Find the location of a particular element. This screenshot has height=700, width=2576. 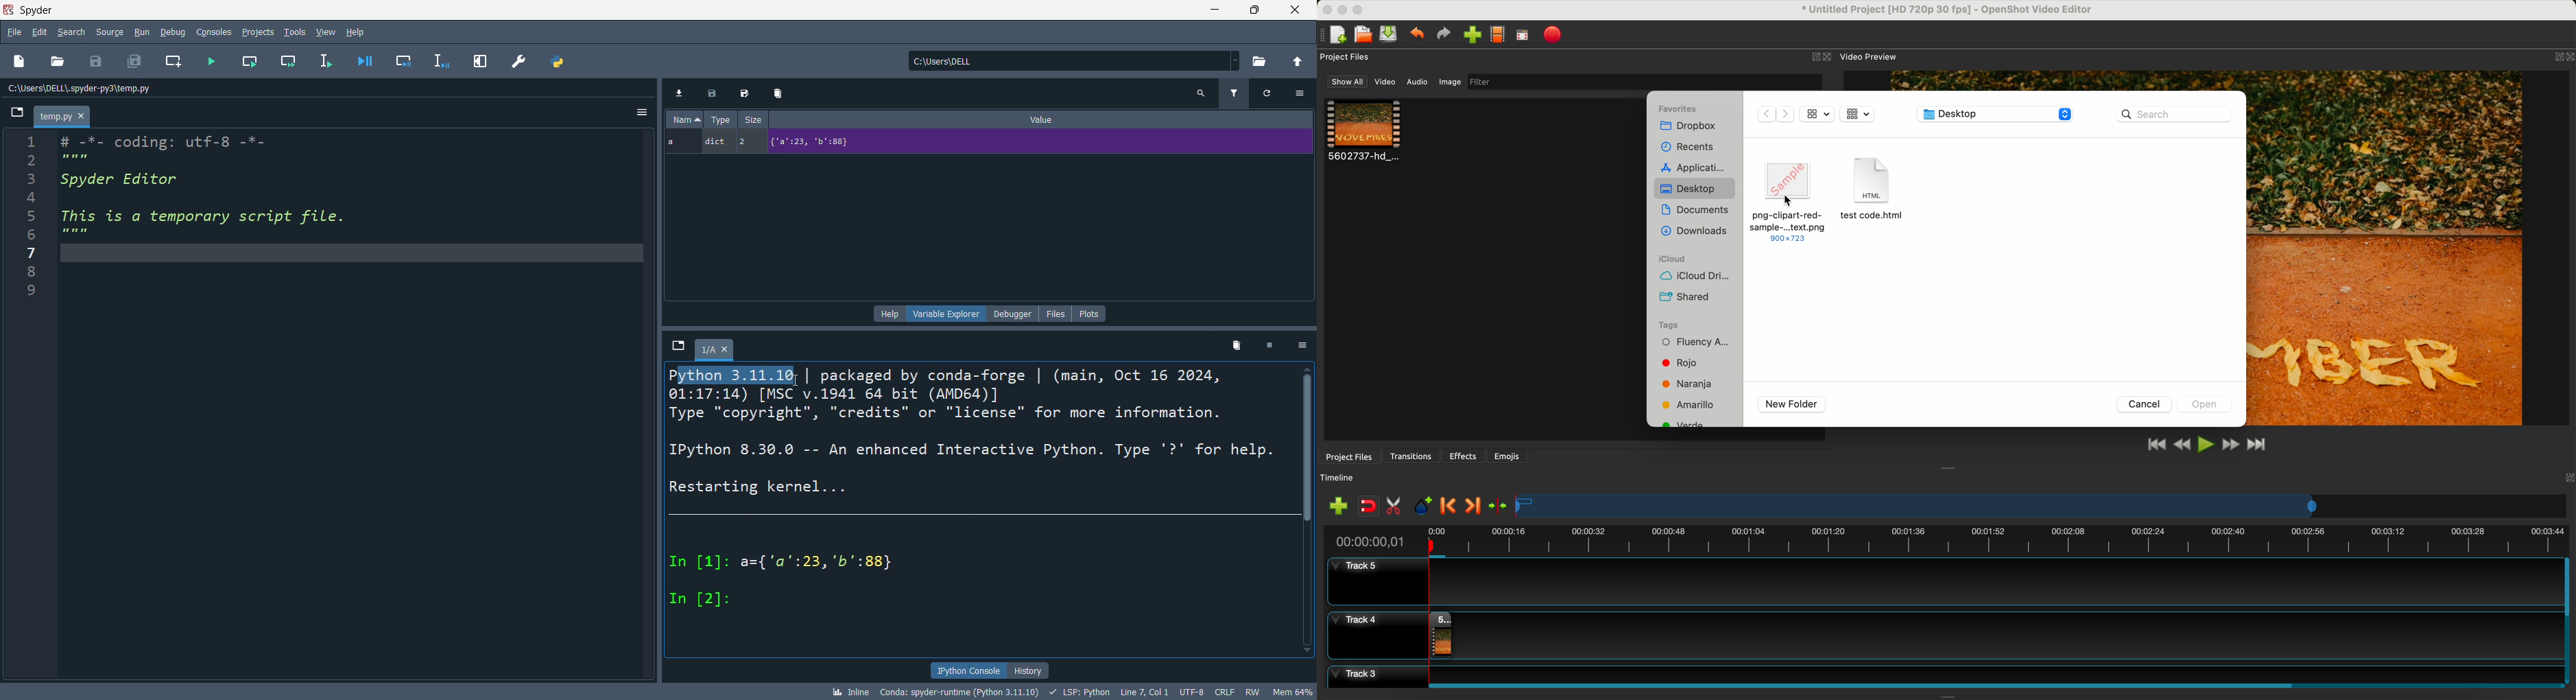

spyder is located at coordinates (40, 9).